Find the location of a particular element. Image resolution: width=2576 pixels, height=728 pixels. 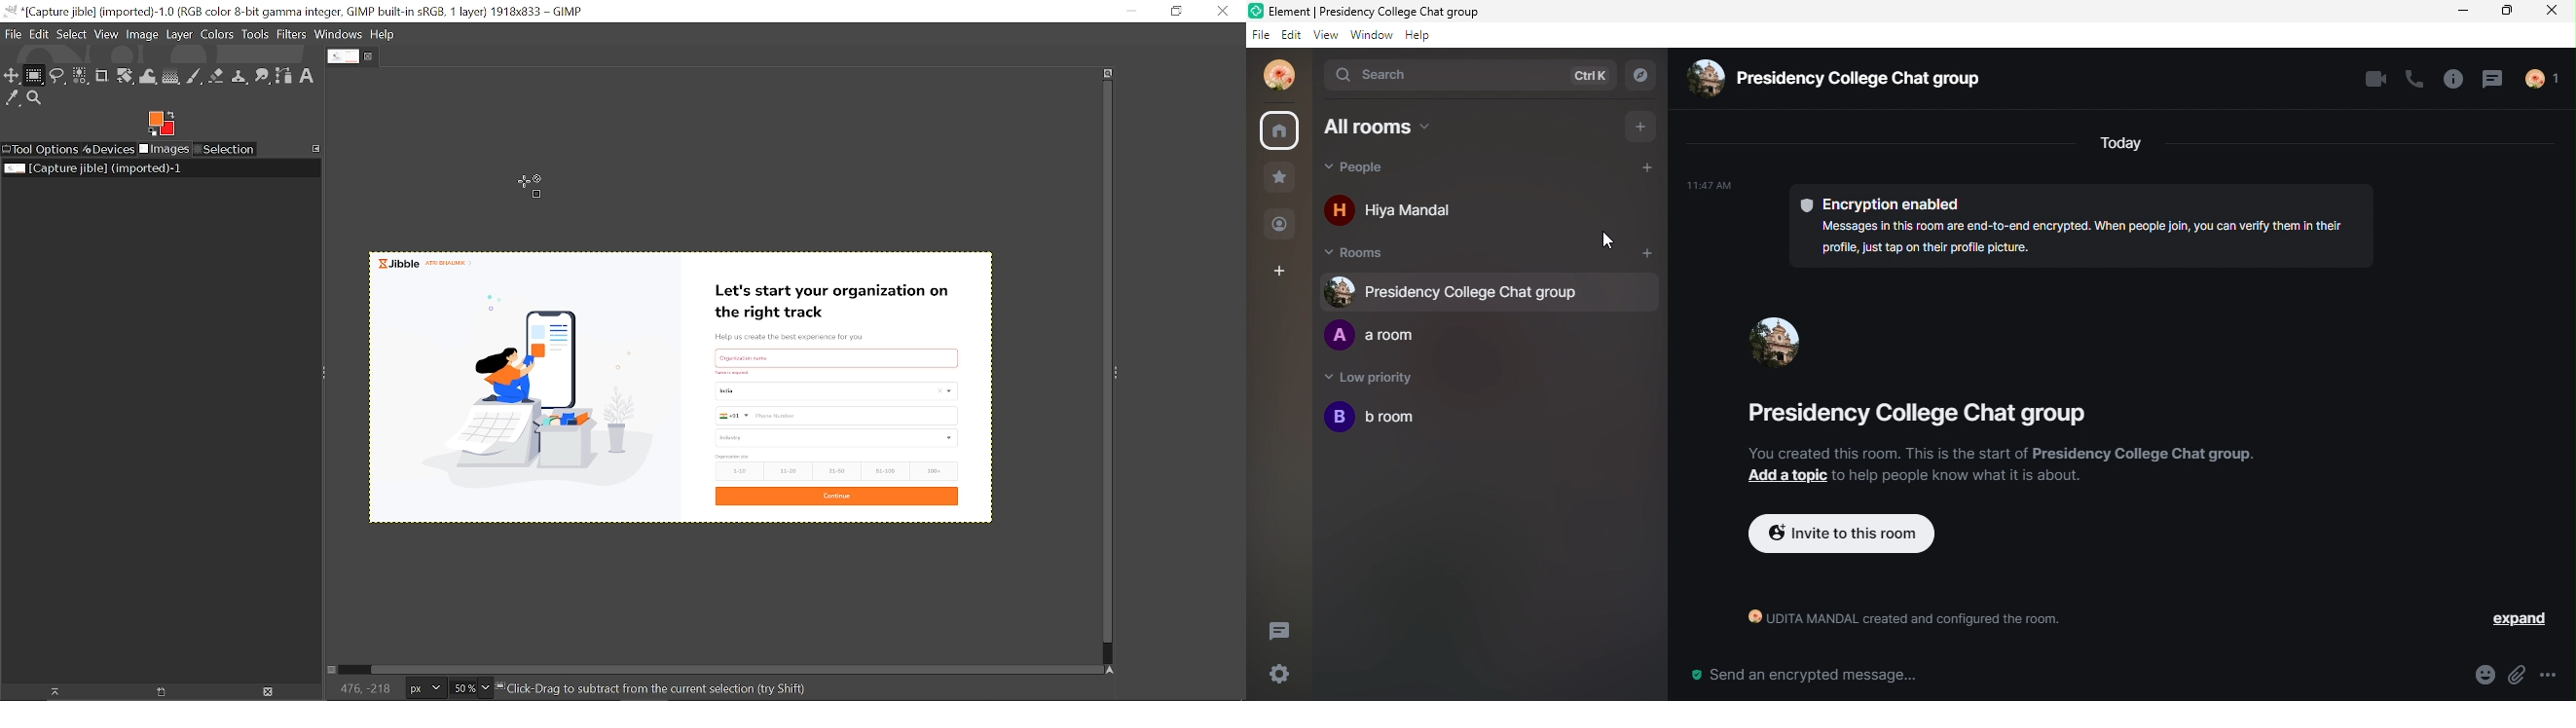

info is located at coordinates (2447, 80).